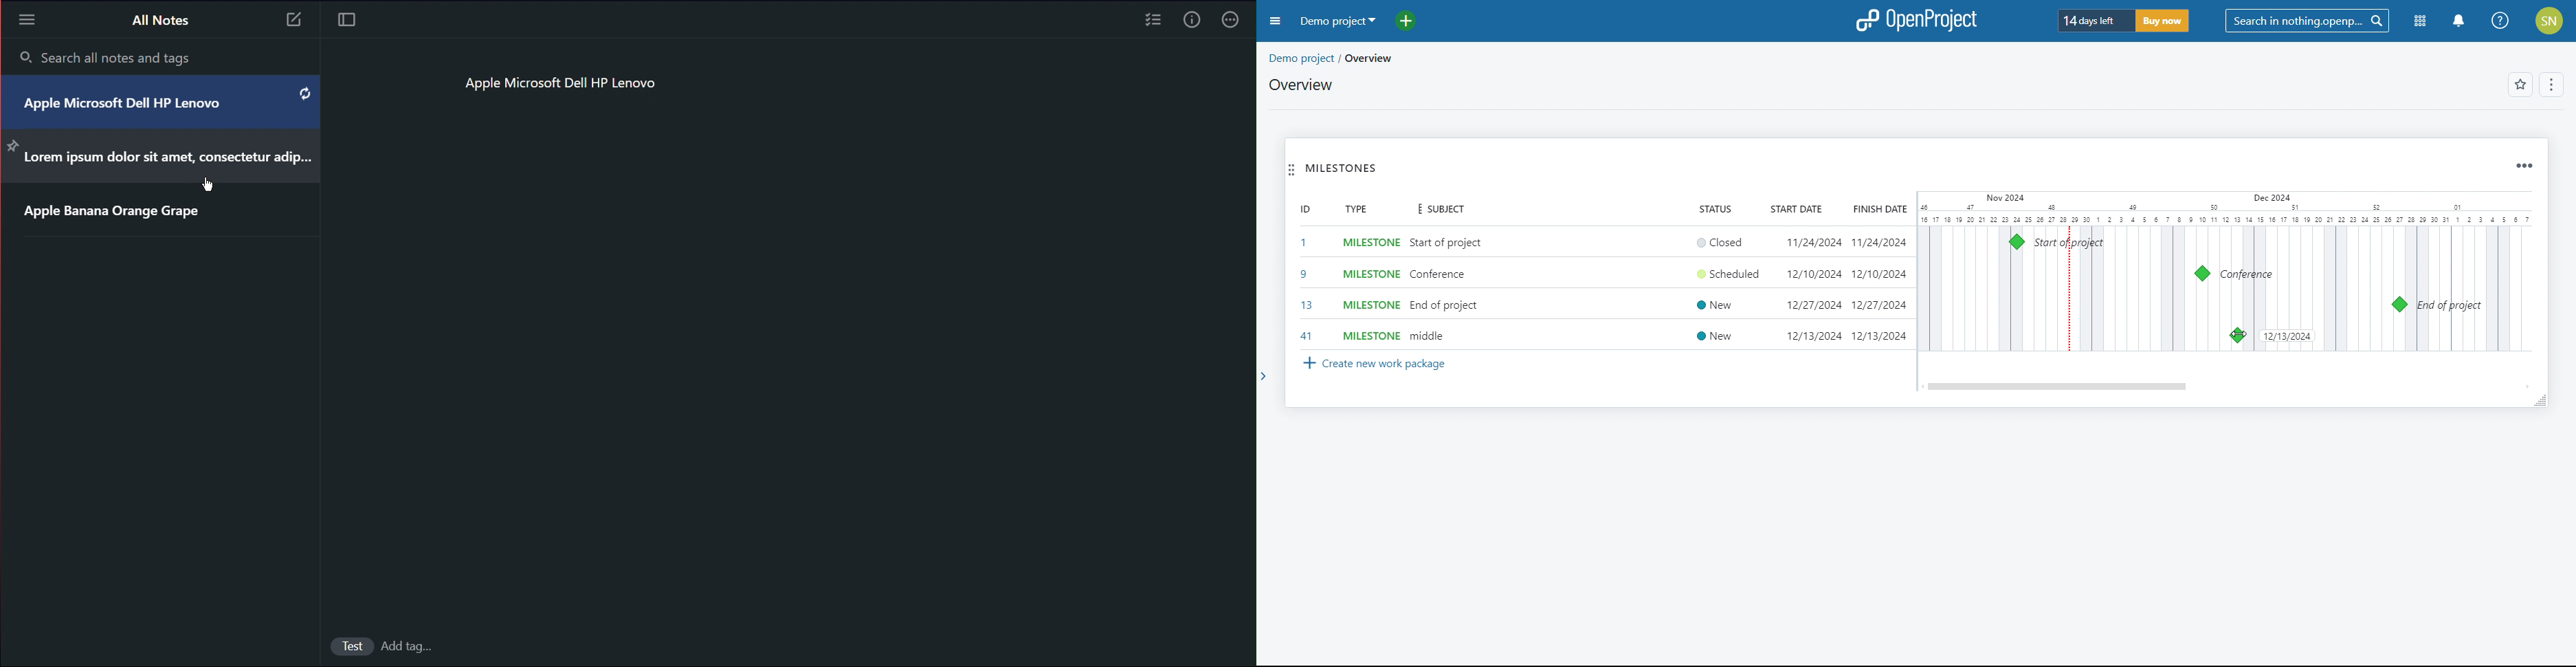  I want to click on learn ipsum dolor sit amet, consectetur adip..., so click(168, 159).